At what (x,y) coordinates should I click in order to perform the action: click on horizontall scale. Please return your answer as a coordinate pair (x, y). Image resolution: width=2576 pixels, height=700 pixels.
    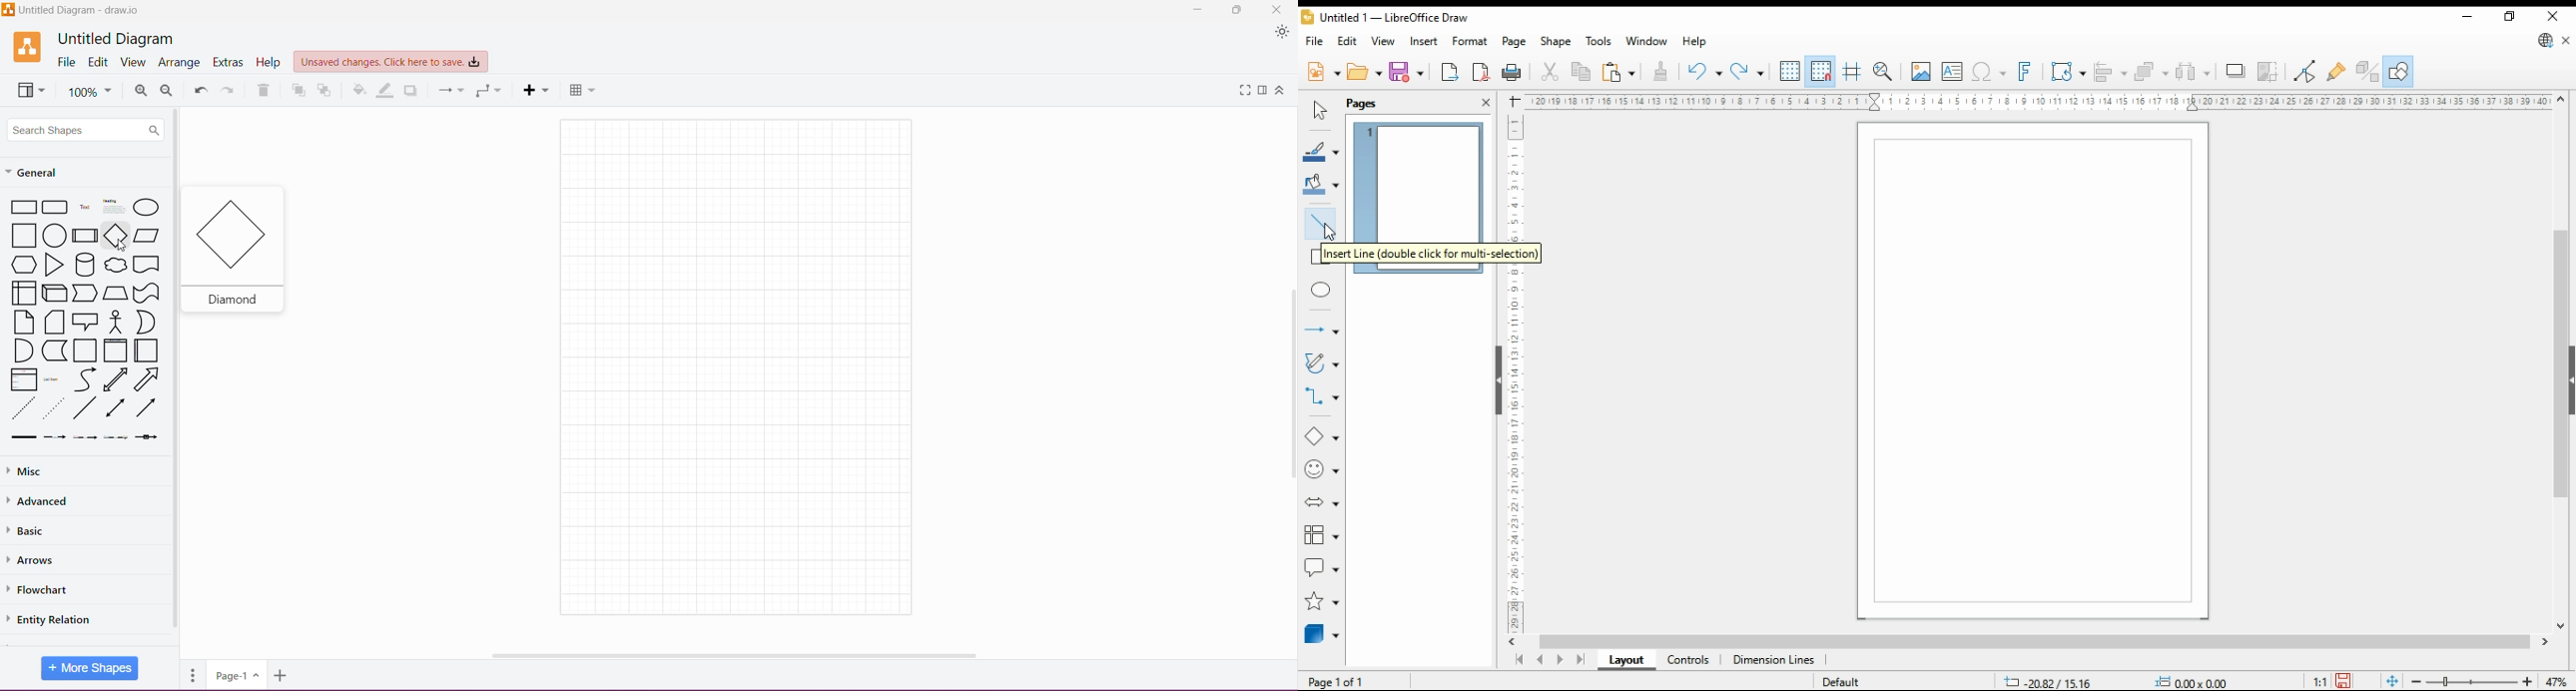
    Looking at the image, I should click on (2037, 101).